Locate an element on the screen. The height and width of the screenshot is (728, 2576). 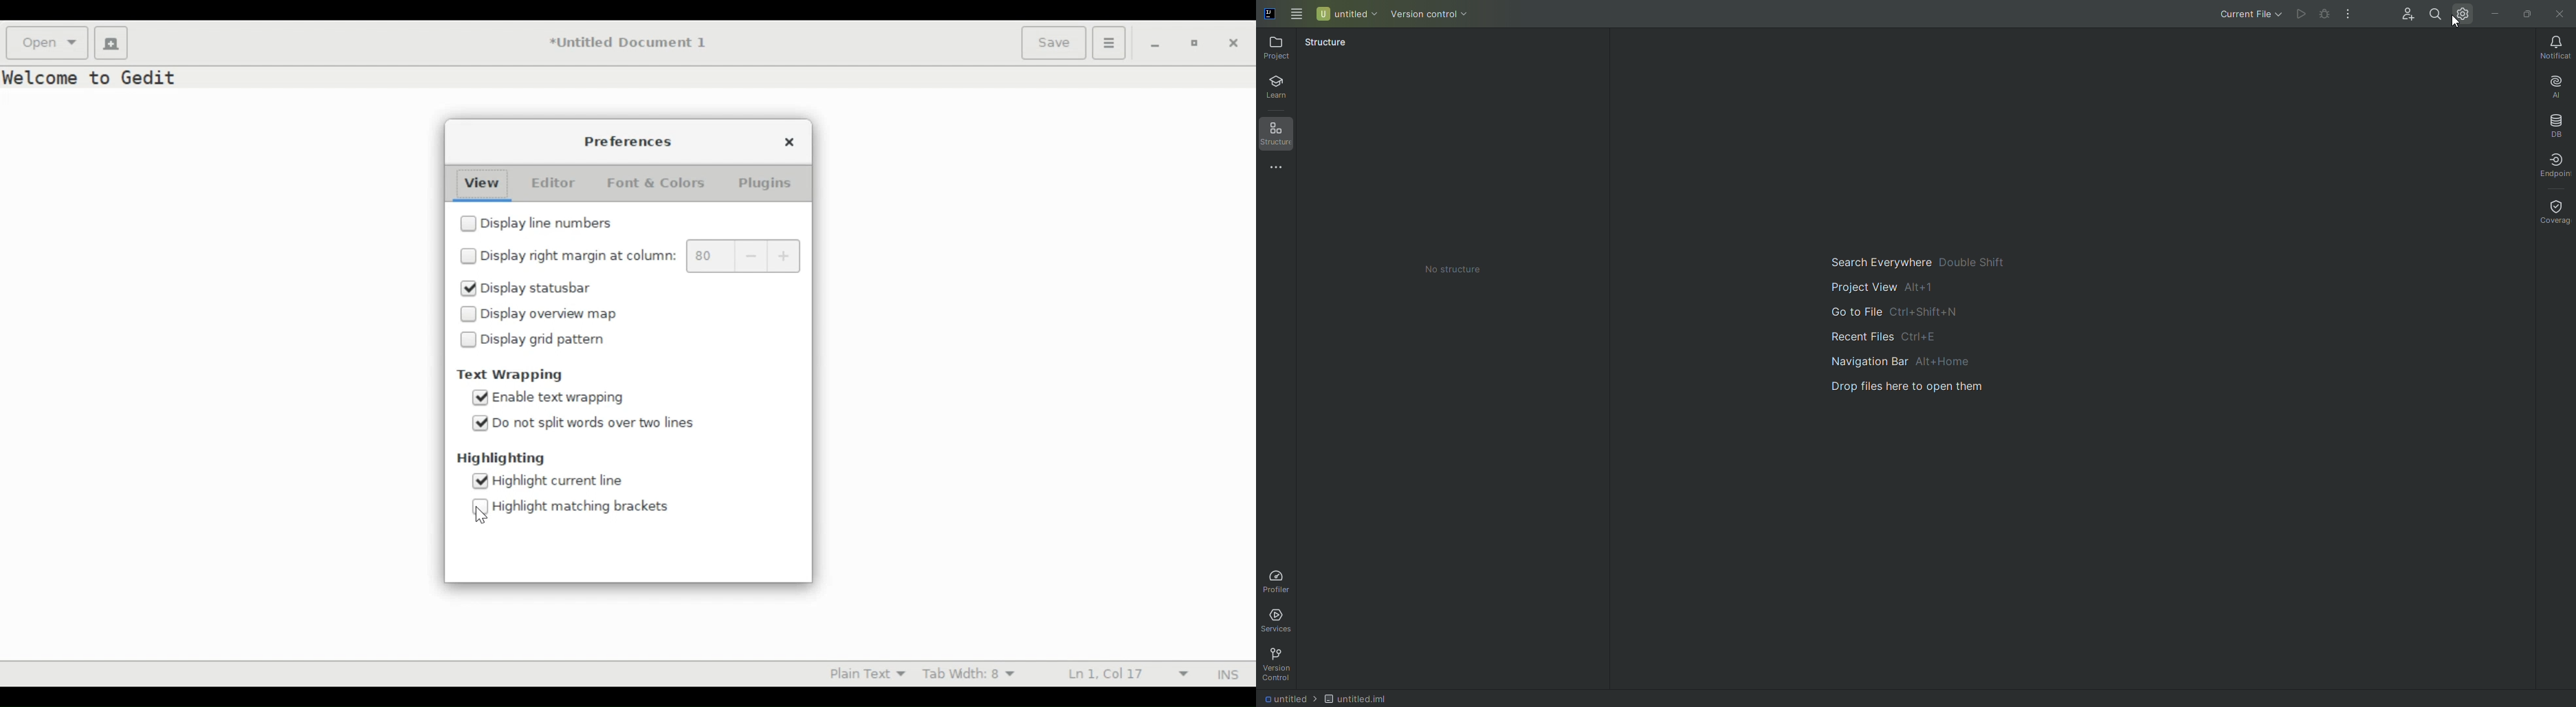
checkbox is located at coordinates (469, 223).